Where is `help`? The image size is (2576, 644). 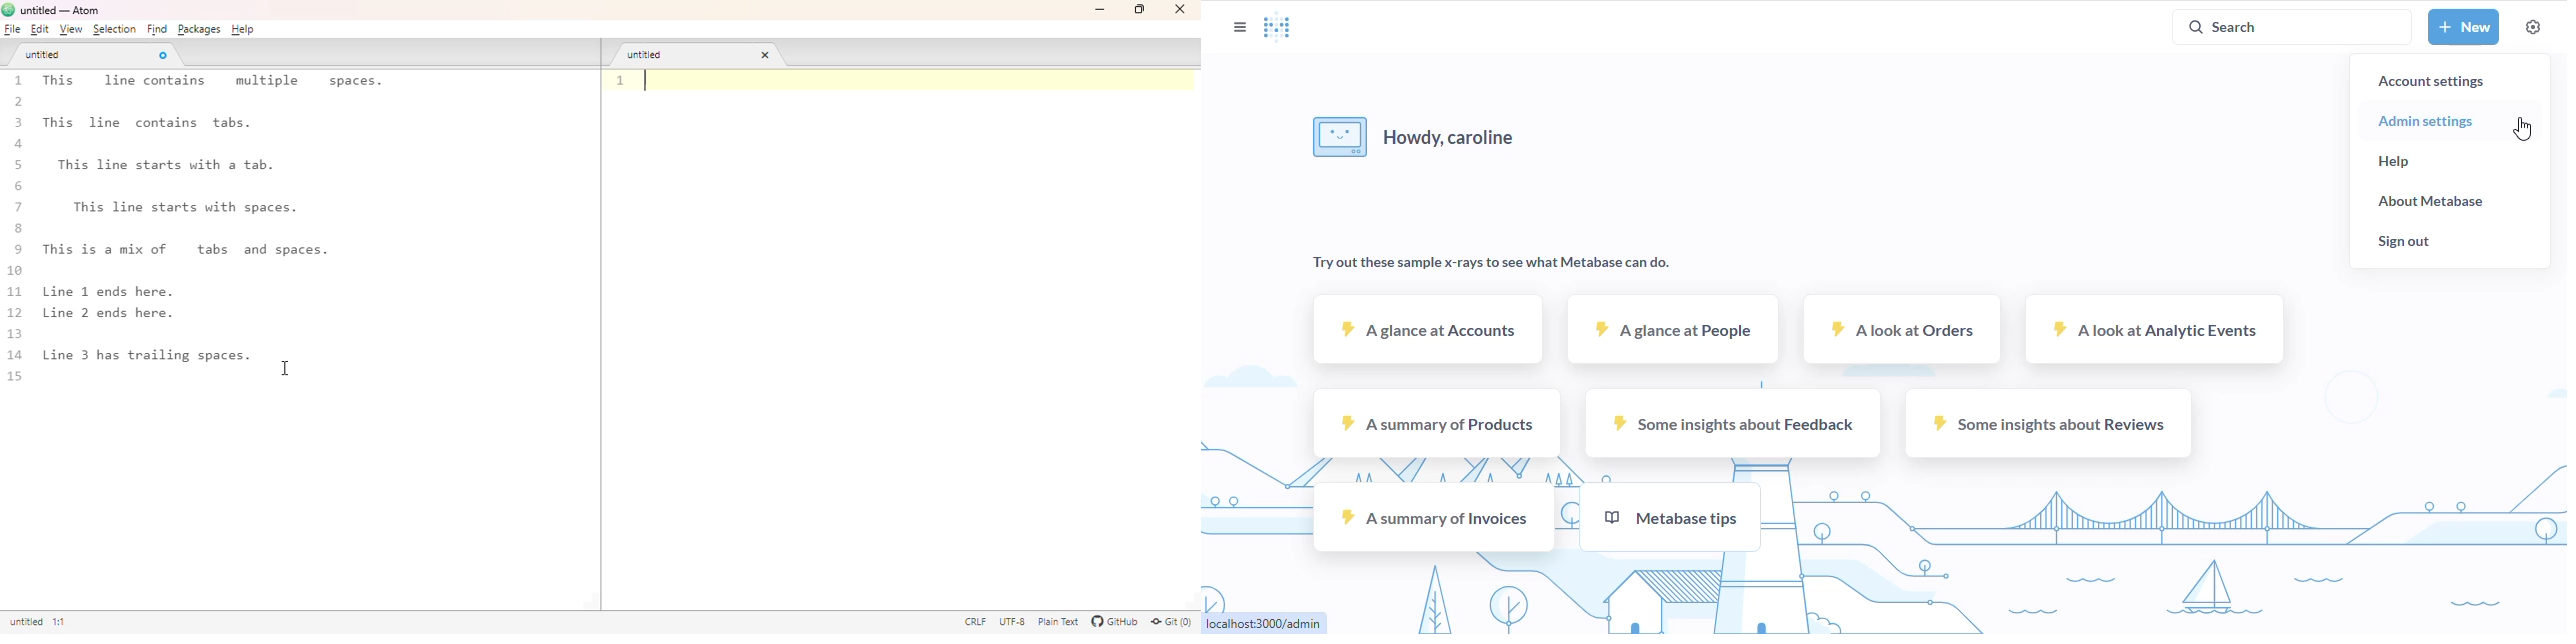
help is located at coordinates (2395, 162).